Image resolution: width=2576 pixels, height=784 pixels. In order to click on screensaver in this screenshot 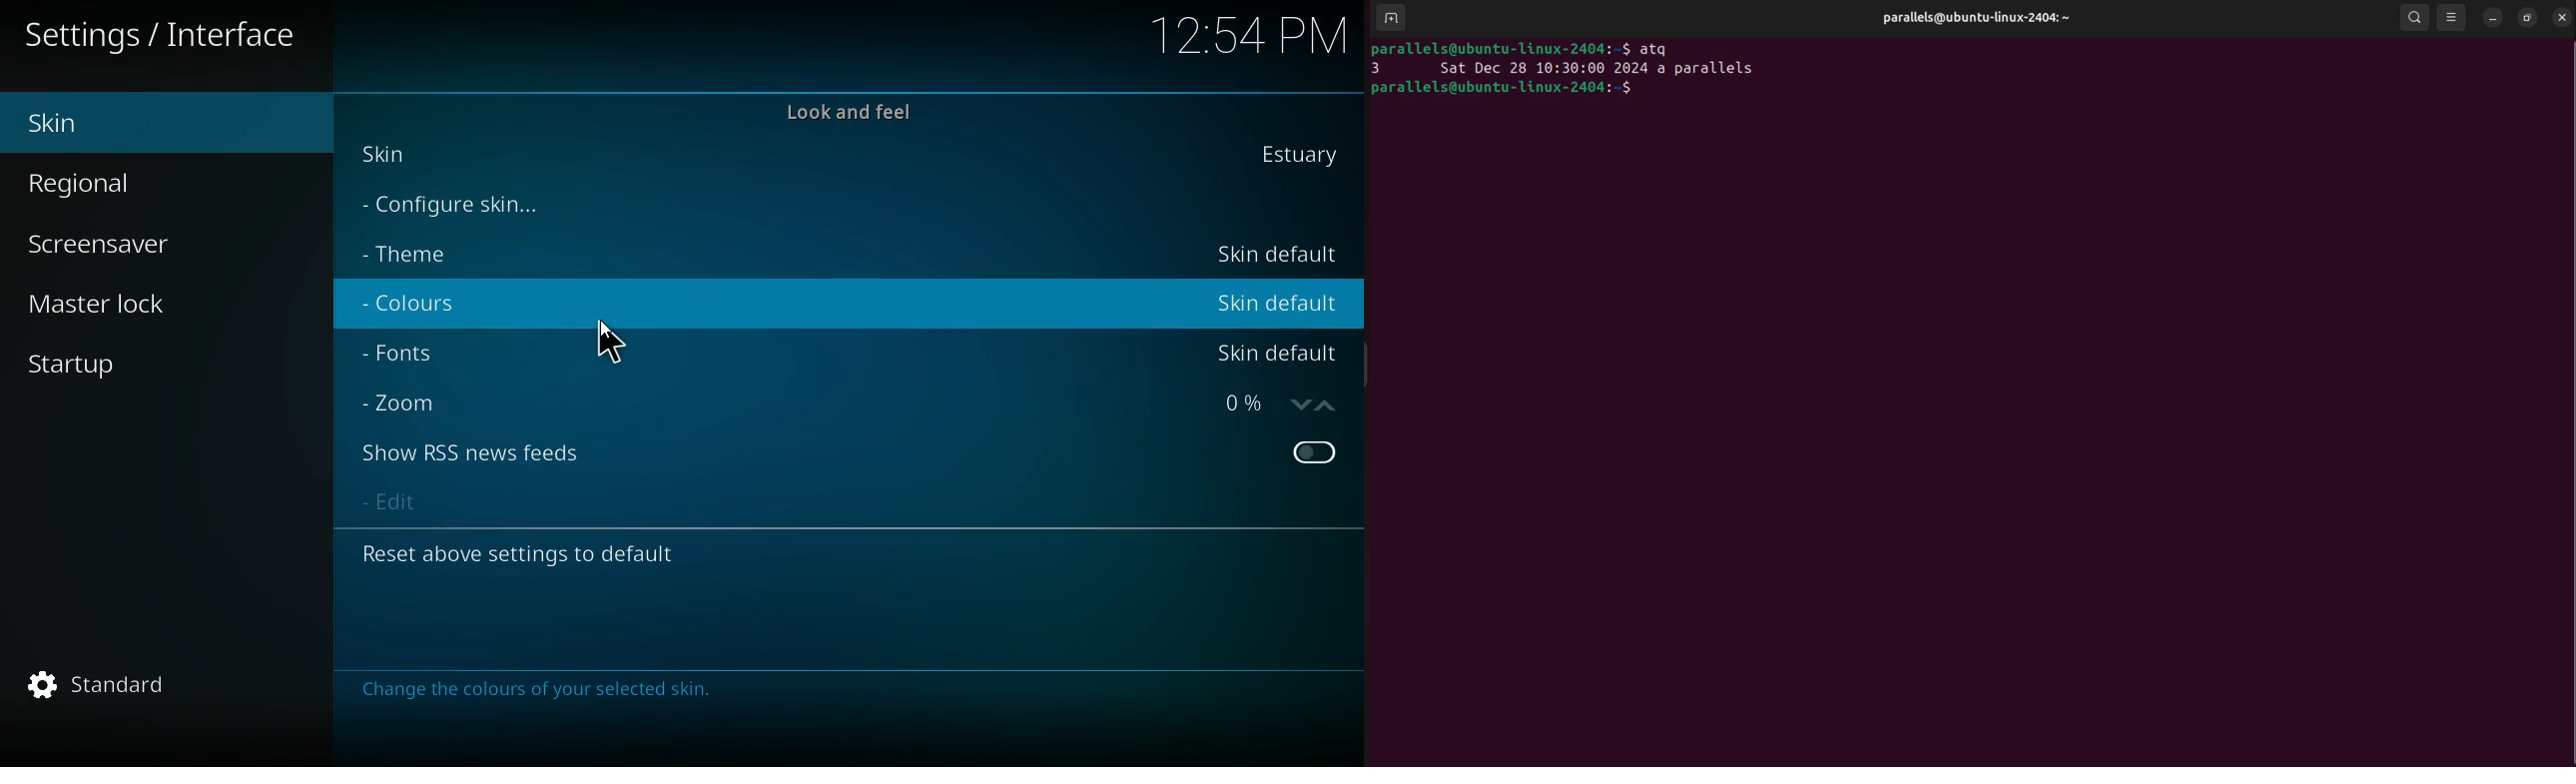, I will do `click(126, 242)`.